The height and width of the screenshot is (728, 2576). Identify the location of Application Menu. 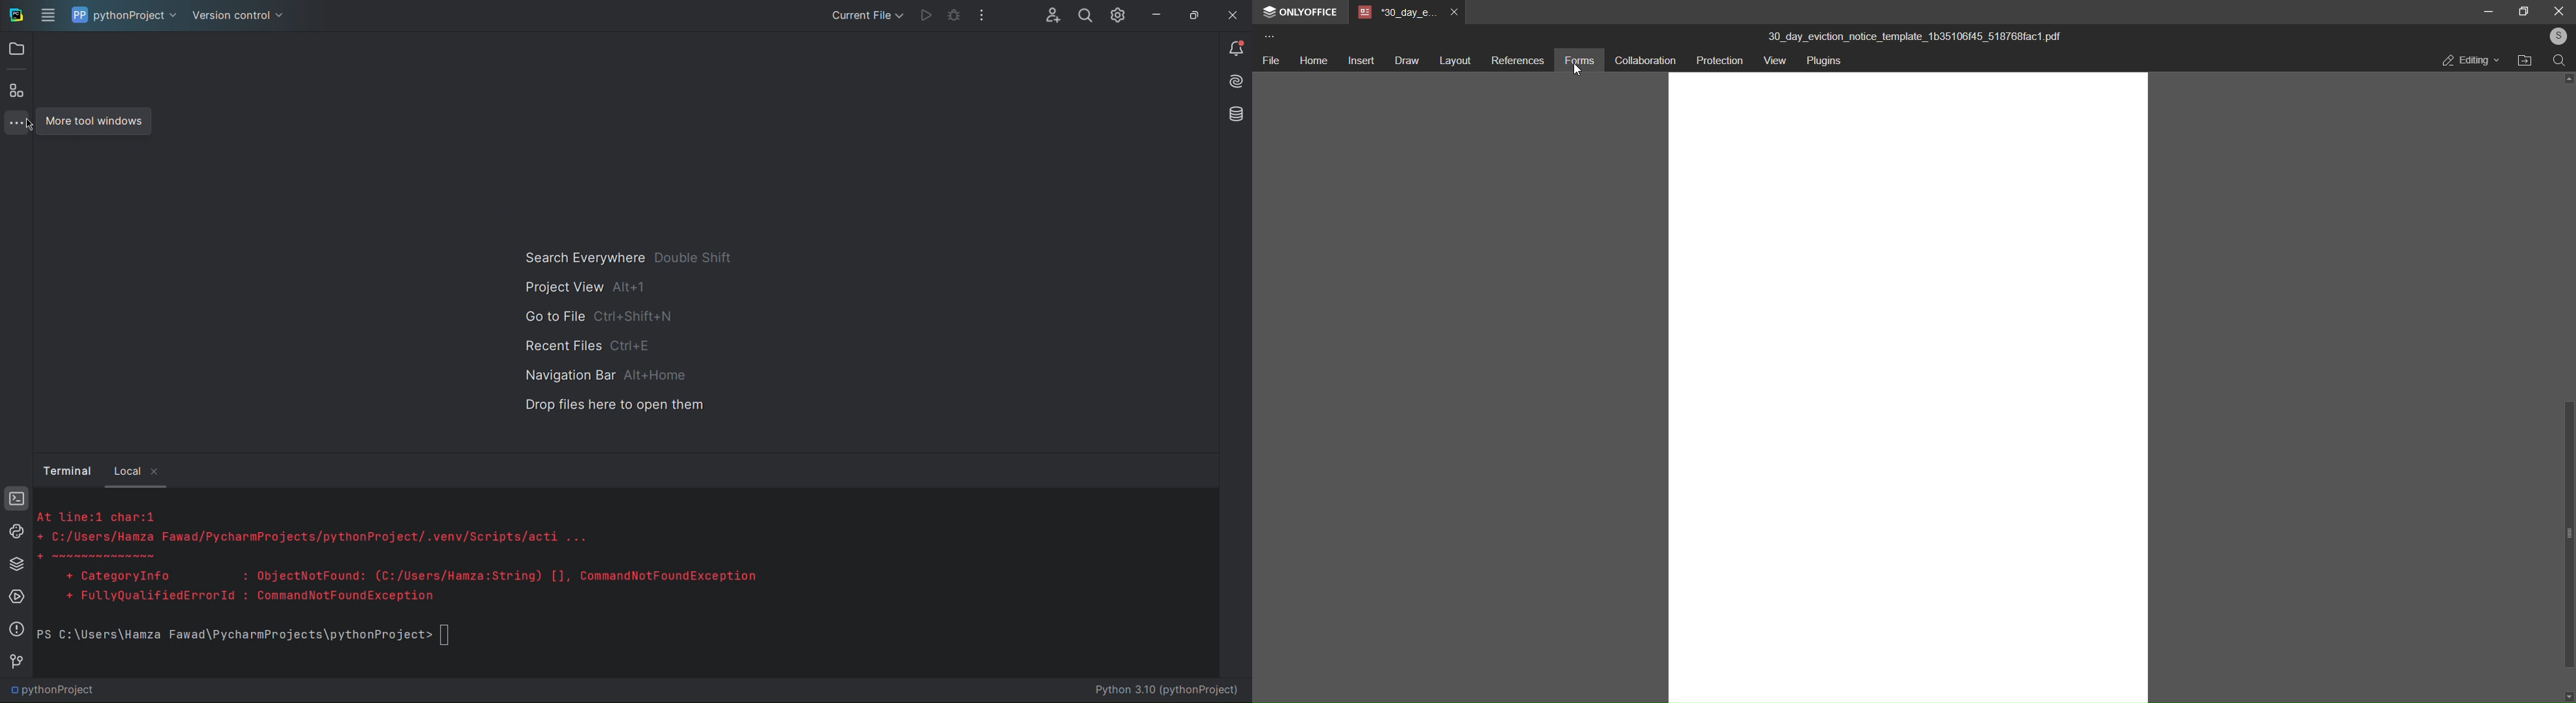
(48, 14).